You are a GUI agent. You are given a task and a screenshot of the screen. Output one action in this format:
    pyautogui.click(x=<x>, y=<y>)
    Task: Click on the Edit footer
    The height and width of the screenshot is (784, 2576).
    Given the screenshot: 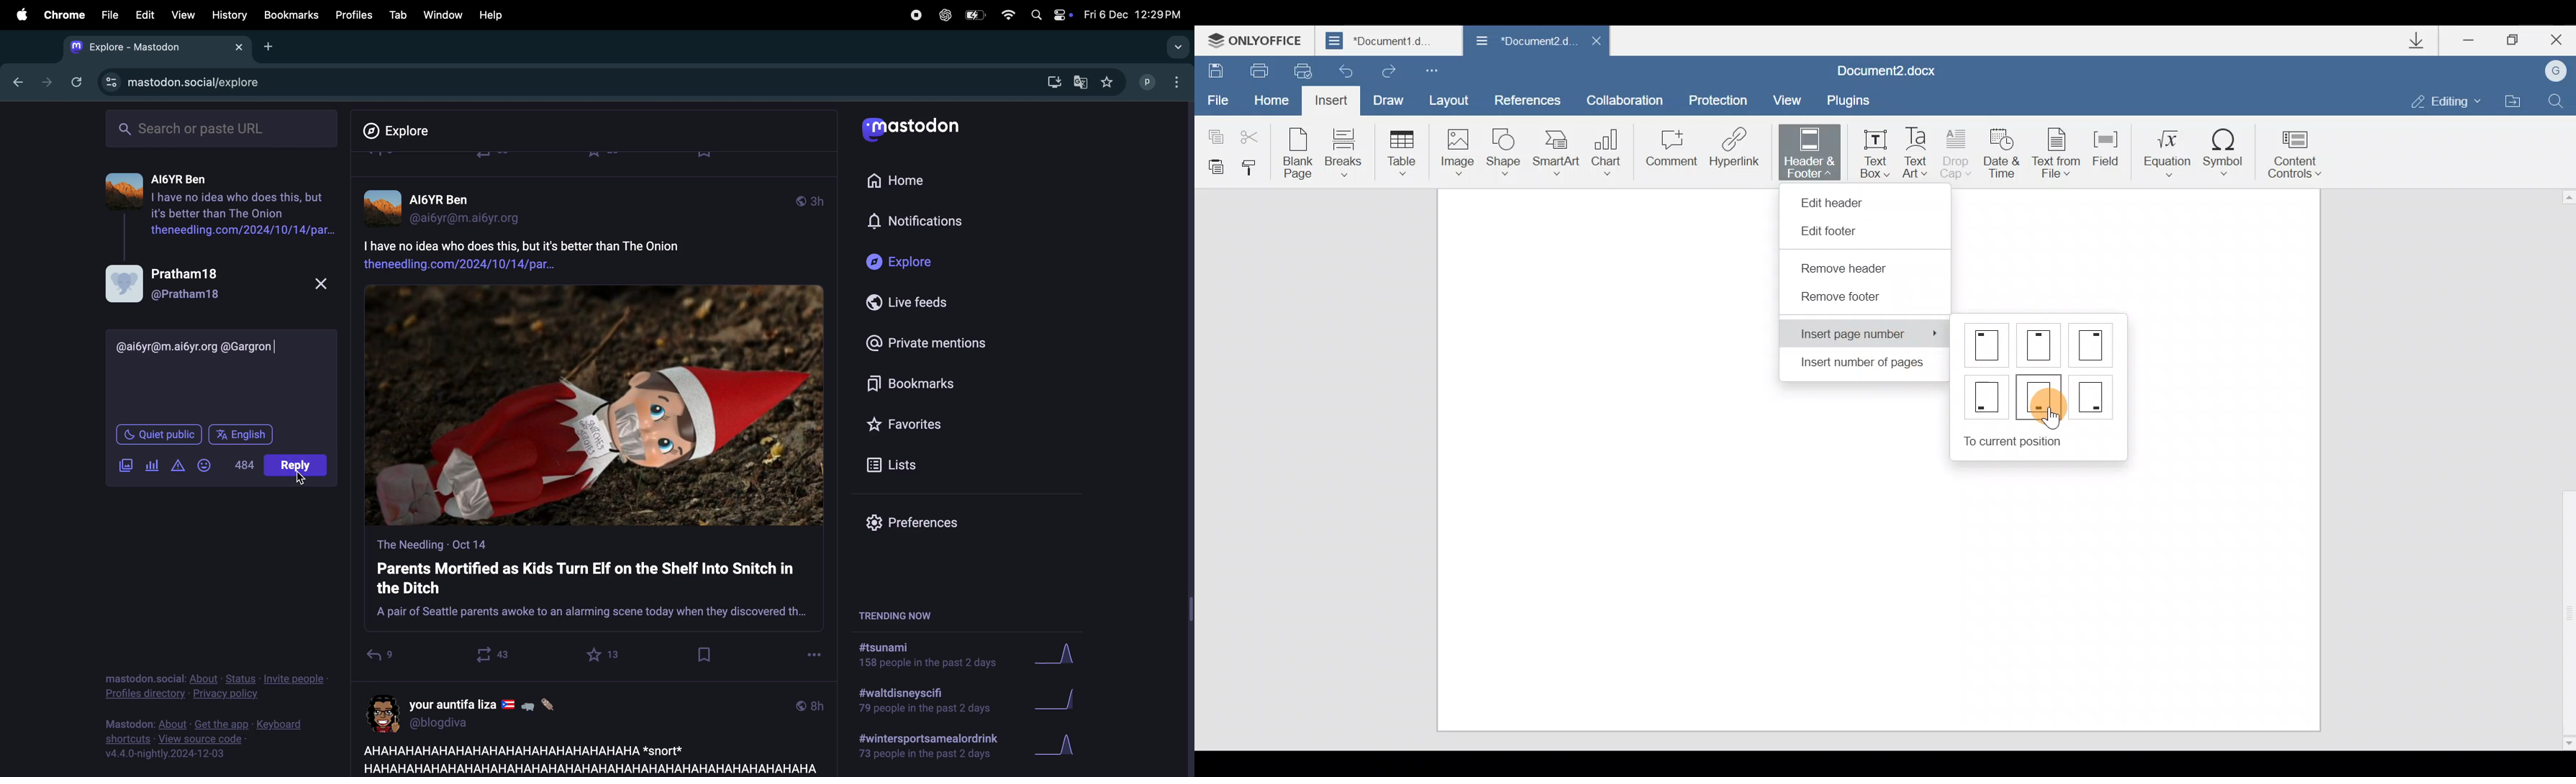 What is the action you would take?
    pyautogui.click(x=1837, y=232)
    